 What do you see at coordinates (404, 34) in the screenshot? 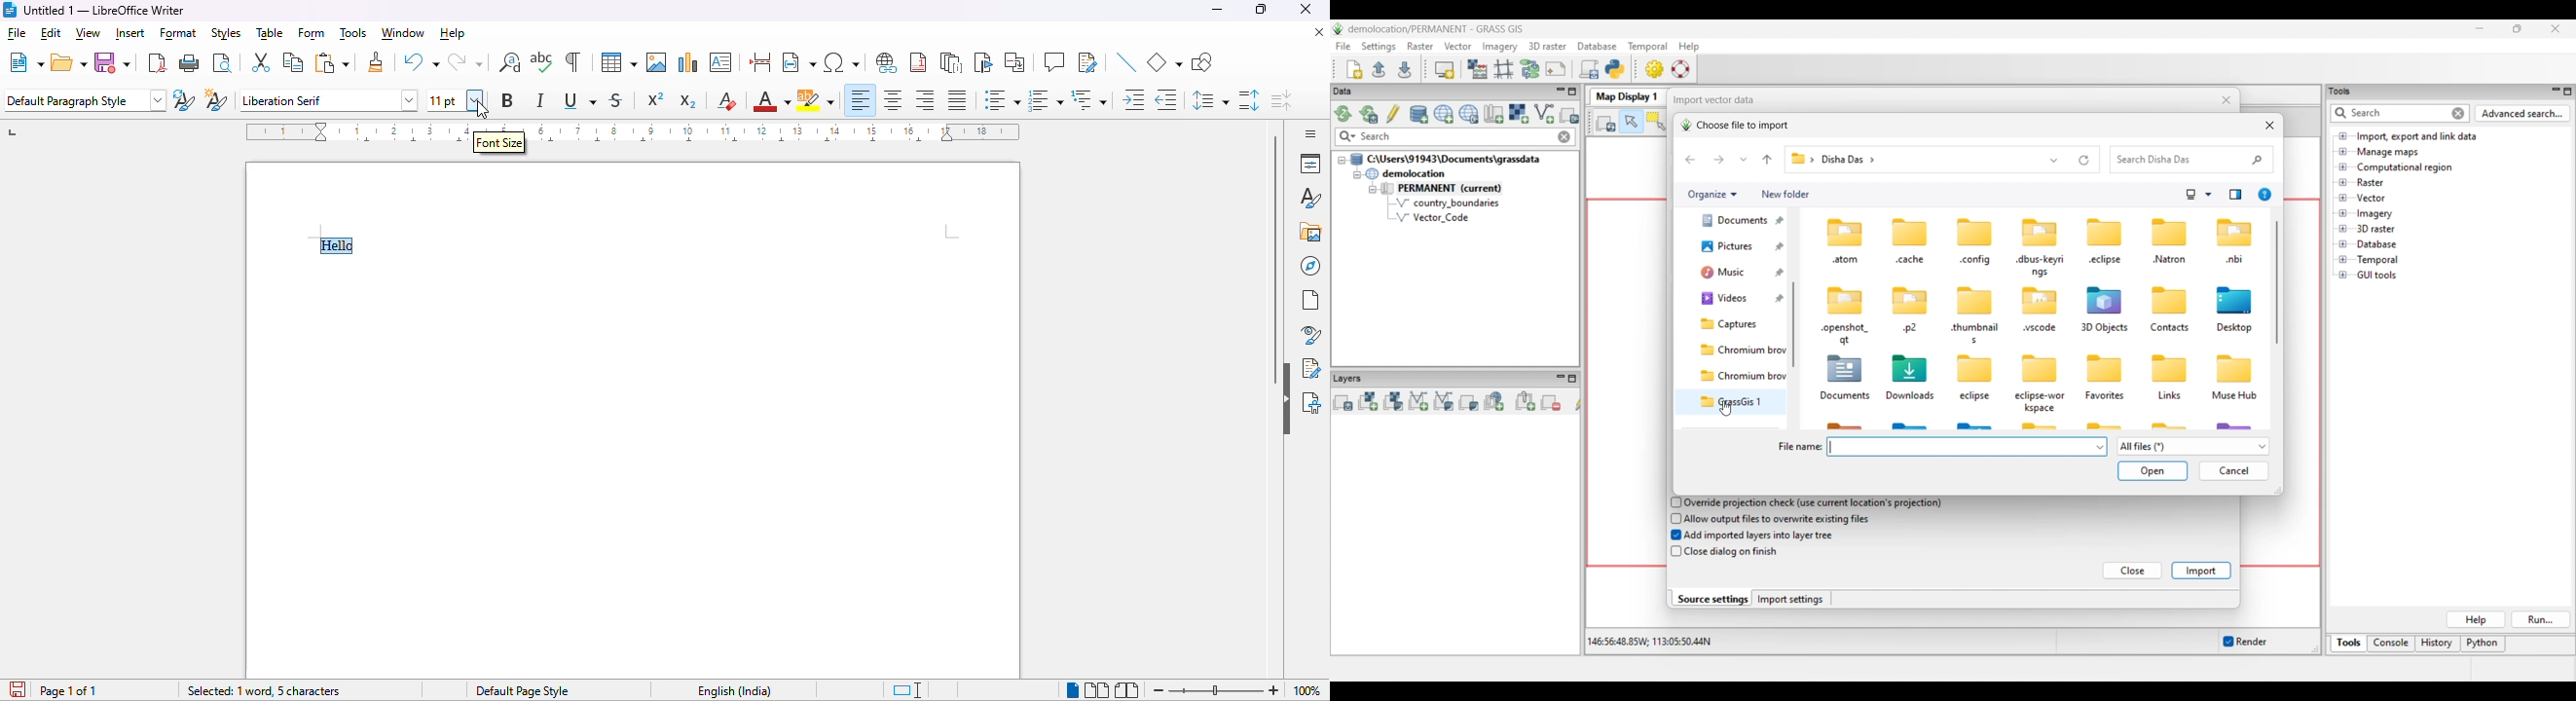
I see `window` at bounding box center [404, 34].